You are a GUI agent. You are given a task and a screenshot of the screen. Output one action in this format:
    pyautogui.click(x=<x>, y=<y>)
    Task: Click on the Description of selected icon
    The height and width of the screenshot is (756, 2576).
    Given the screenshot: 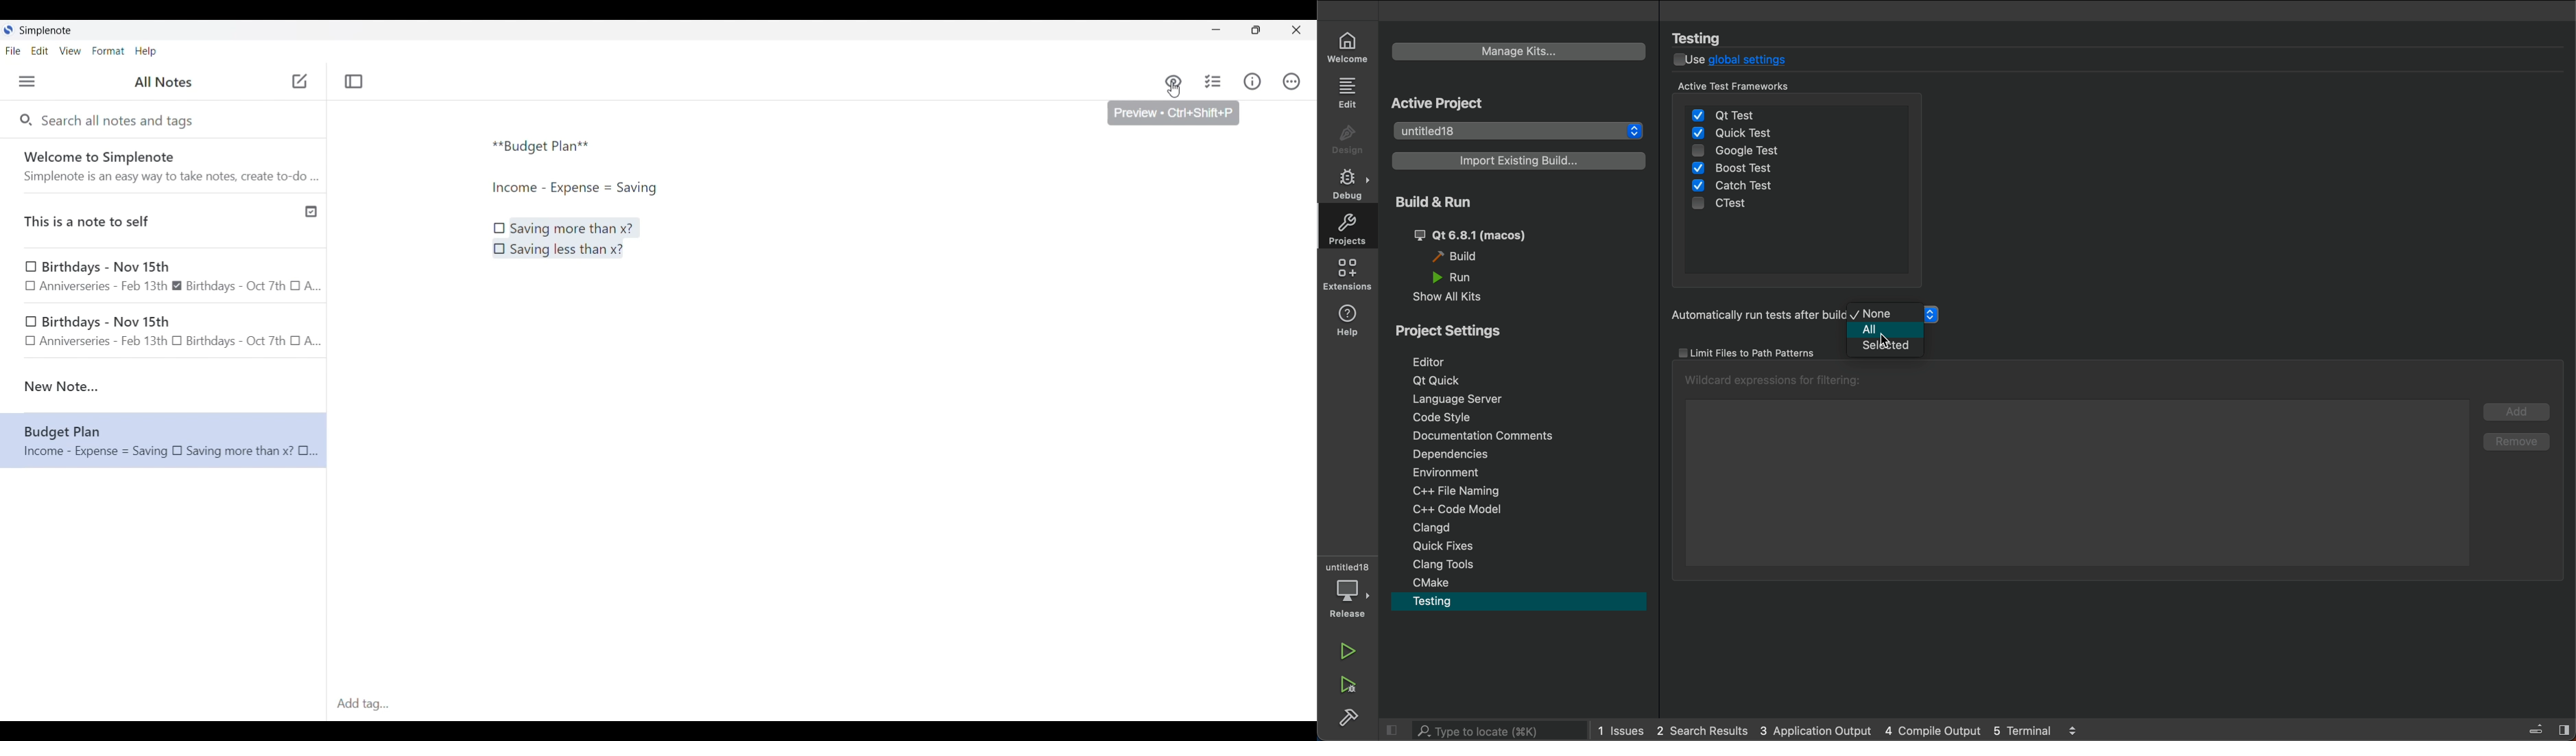 What is the action you would take?
    pyautogui.click(x=1174, y=113)
    